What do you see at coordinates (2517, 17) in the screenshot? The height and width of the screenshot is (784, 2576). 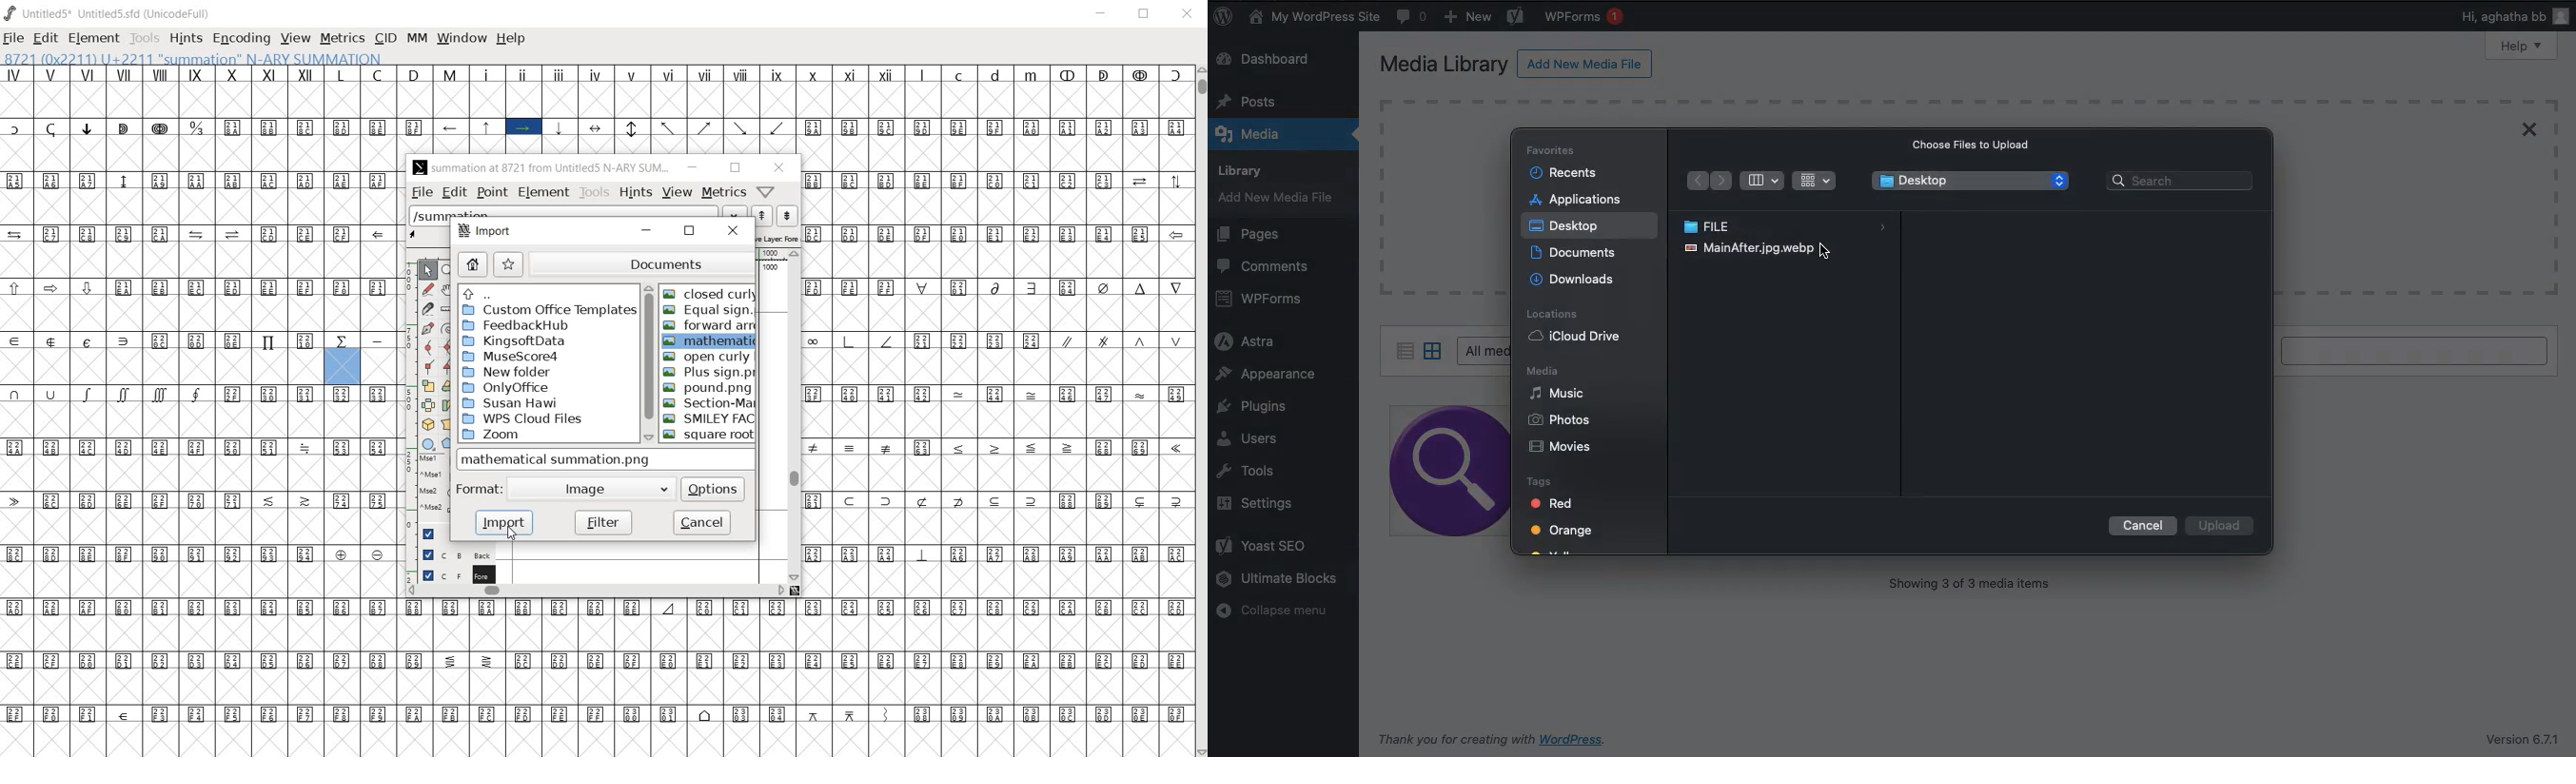 I see `Hi users` at bounding box center [2517, 17].